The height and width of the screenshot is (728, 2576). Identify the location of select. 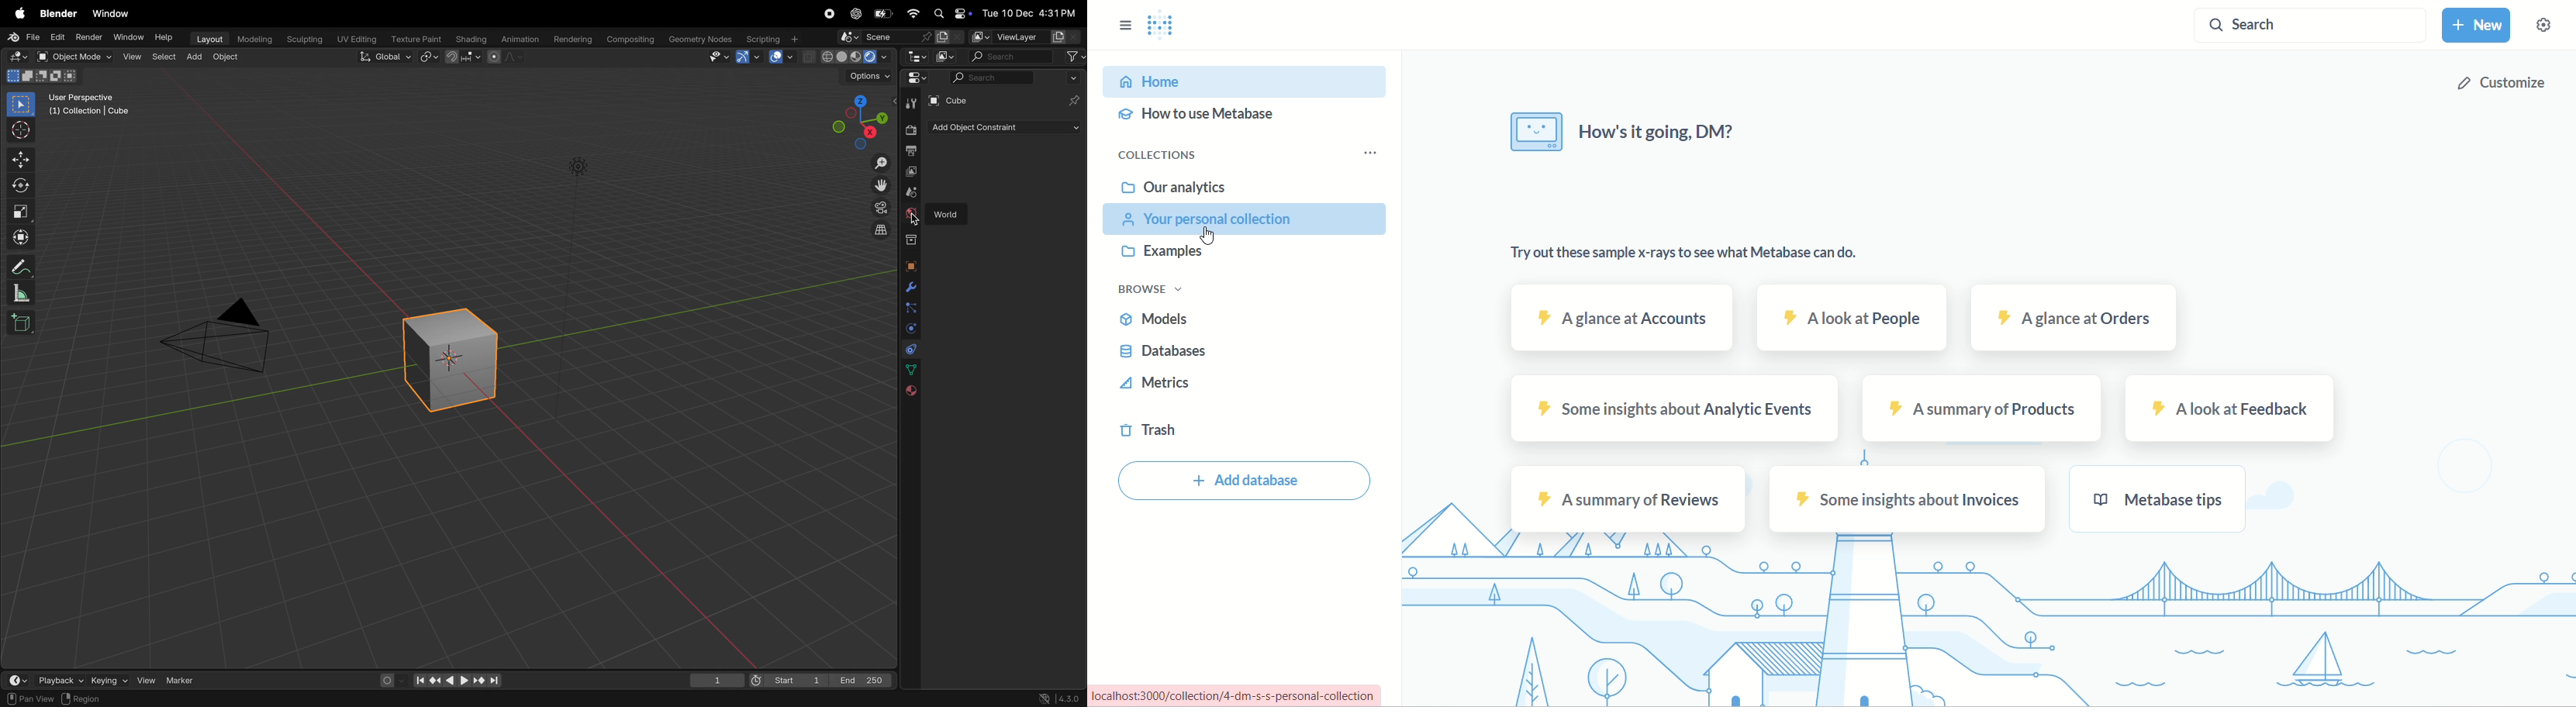
(22, 105).